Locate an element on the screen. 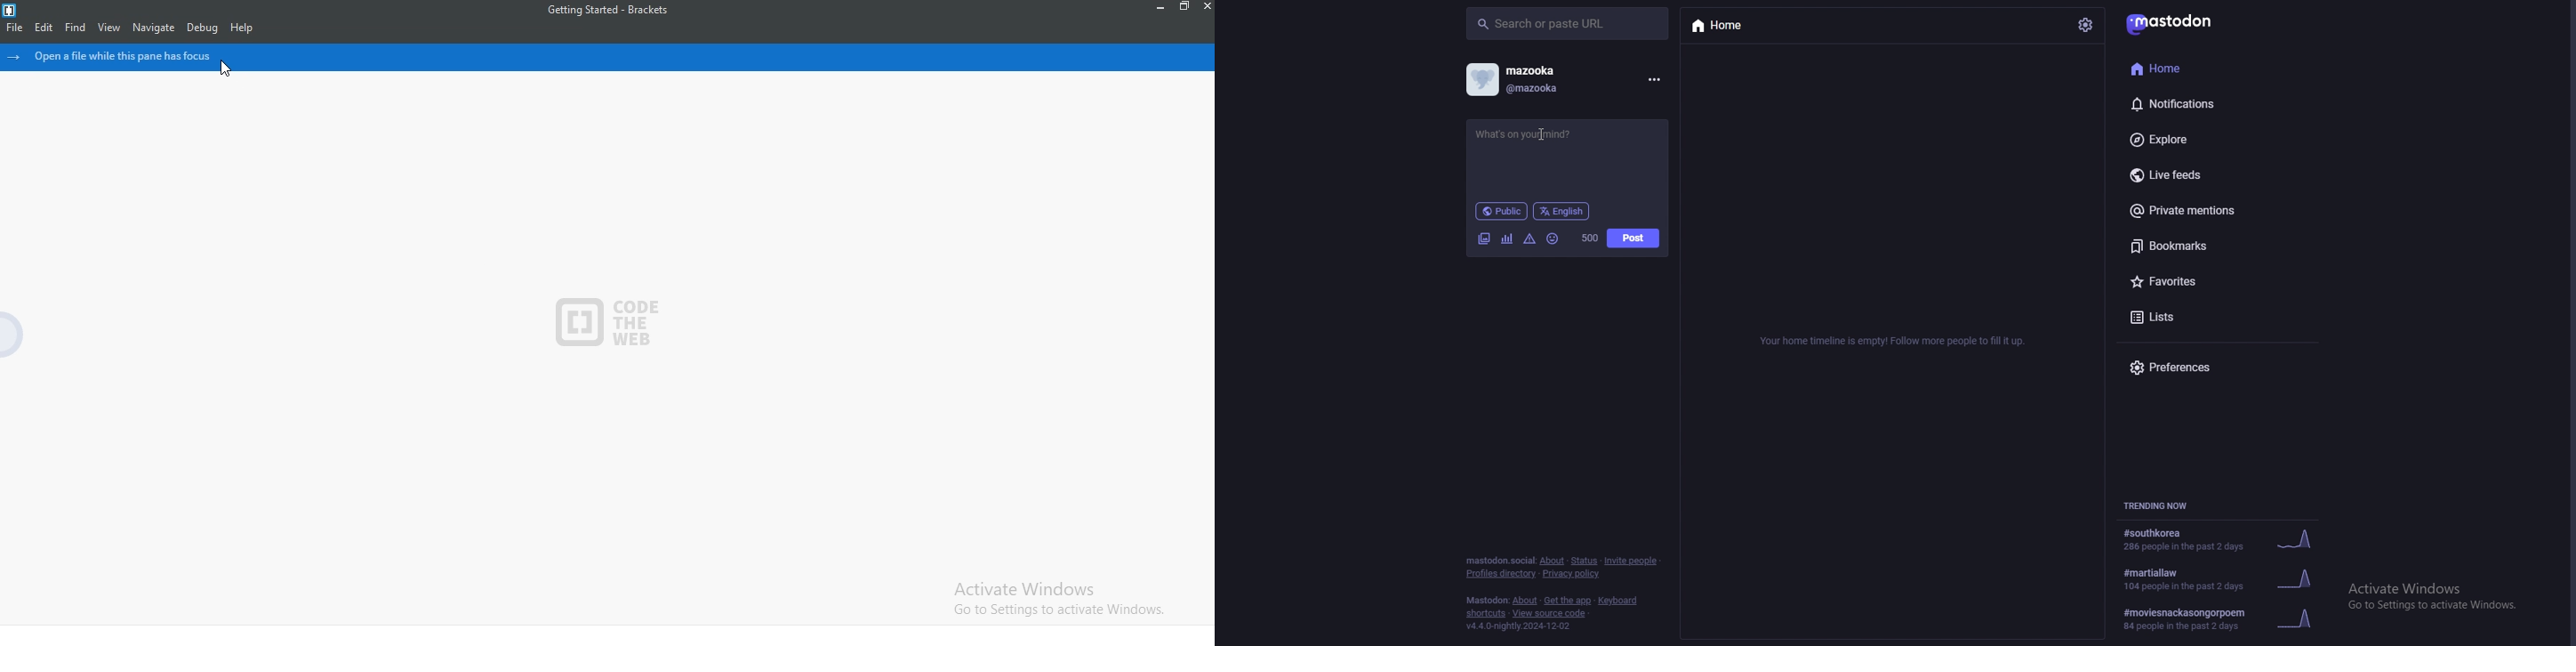 The image size is (2576, 672). File is located at coordinates (15, 28).